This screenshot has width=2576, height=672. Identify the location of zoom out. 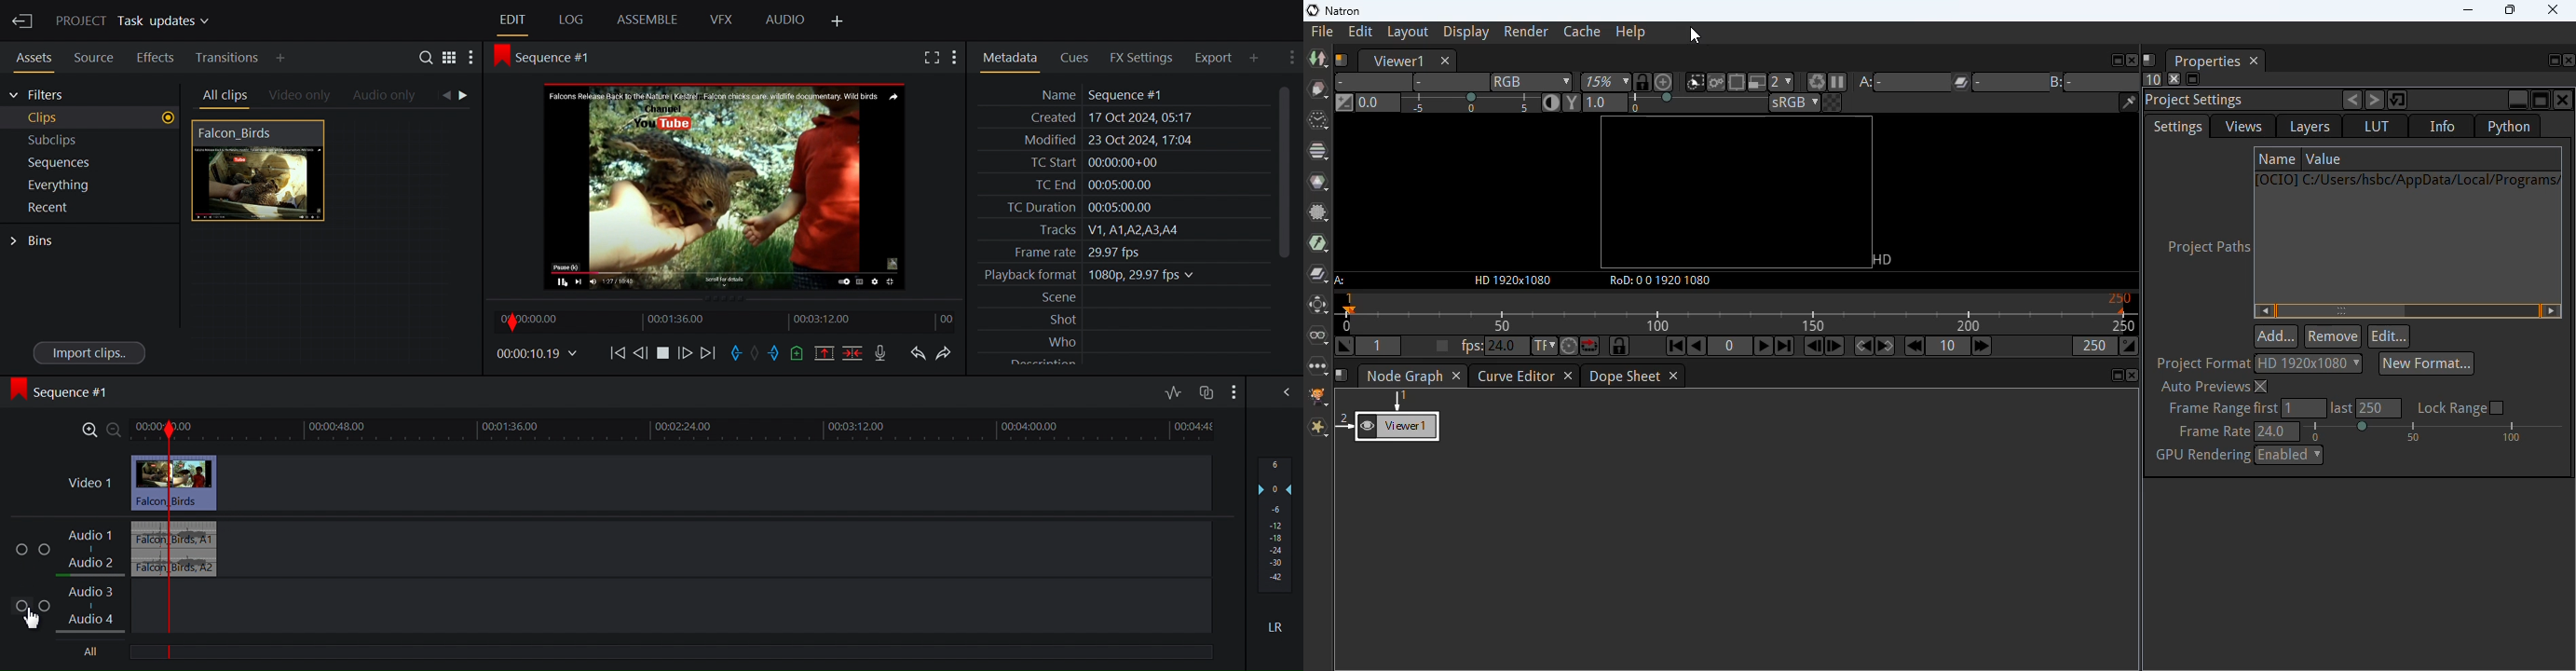
(110, 429).